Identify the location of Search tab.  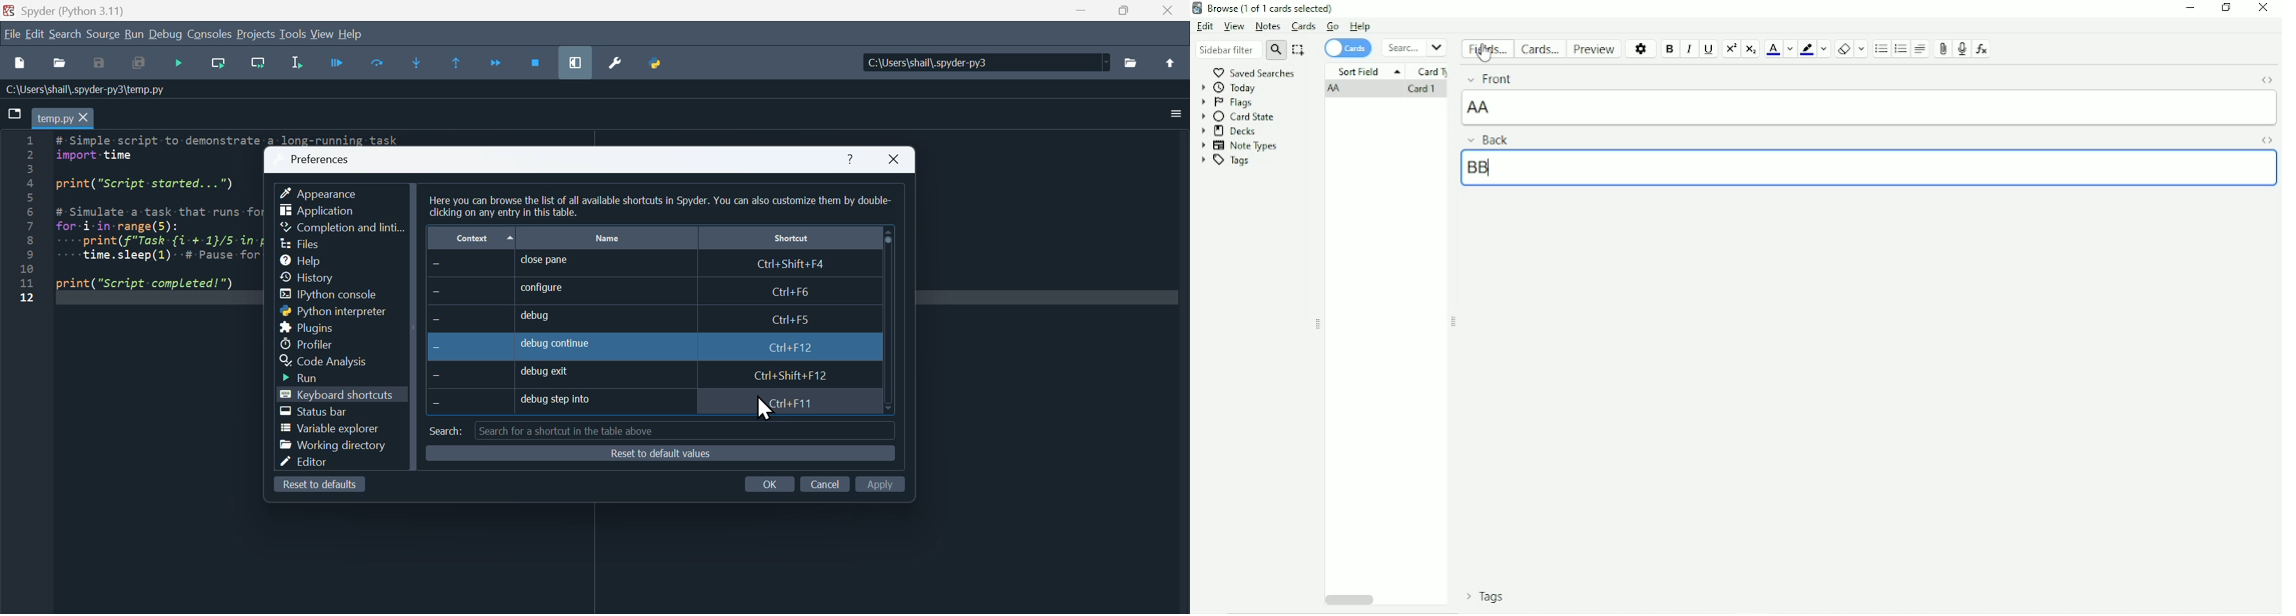
(660, 431).